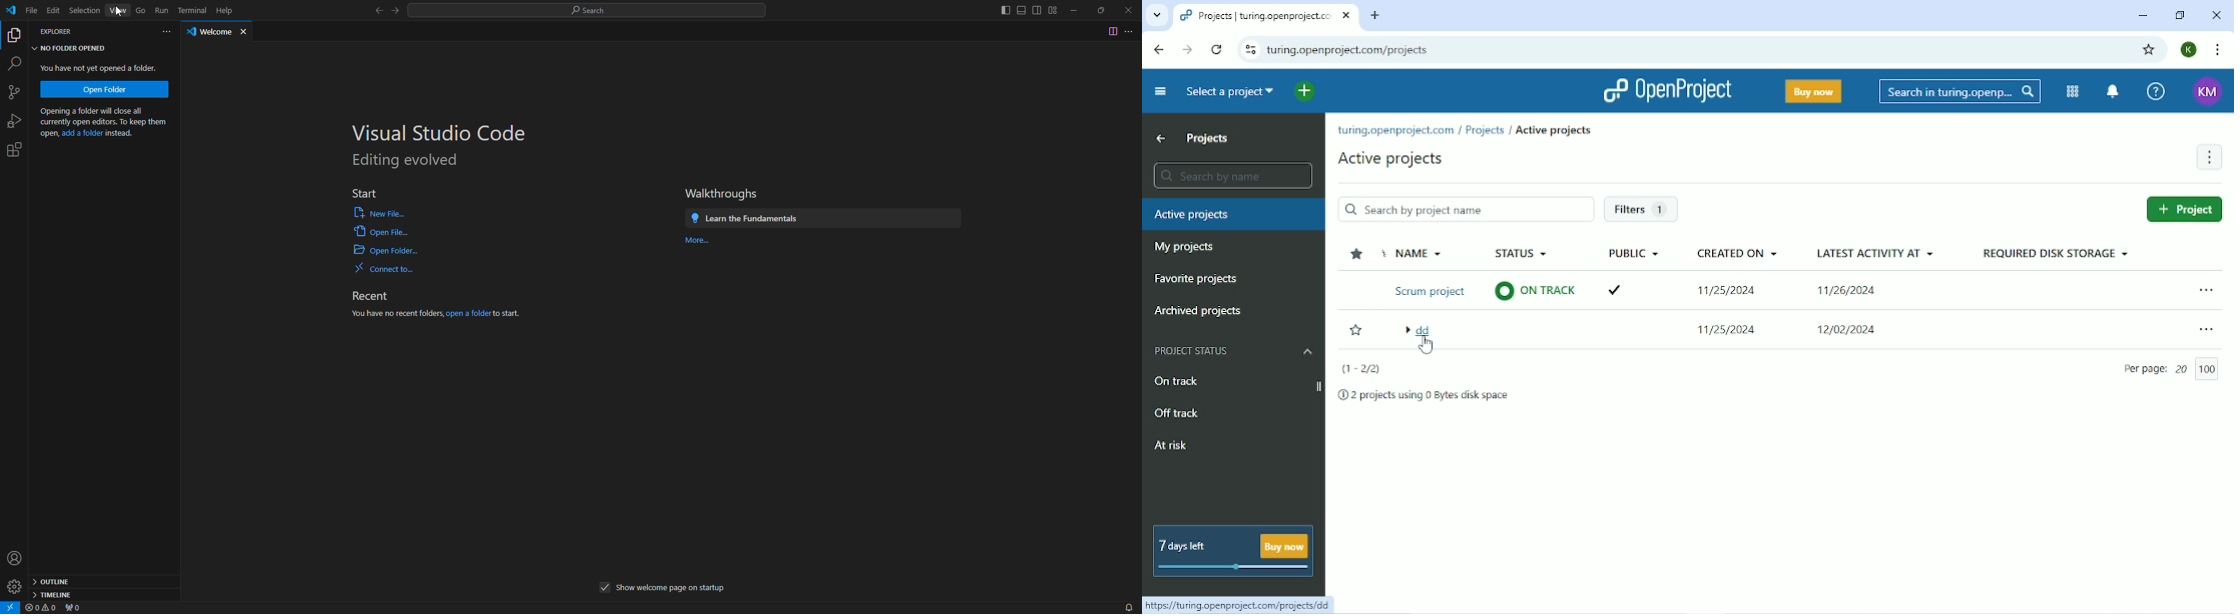  Describe the element at coordinates (2177, 15) in the screenshot. I see `Restore down` at that location.